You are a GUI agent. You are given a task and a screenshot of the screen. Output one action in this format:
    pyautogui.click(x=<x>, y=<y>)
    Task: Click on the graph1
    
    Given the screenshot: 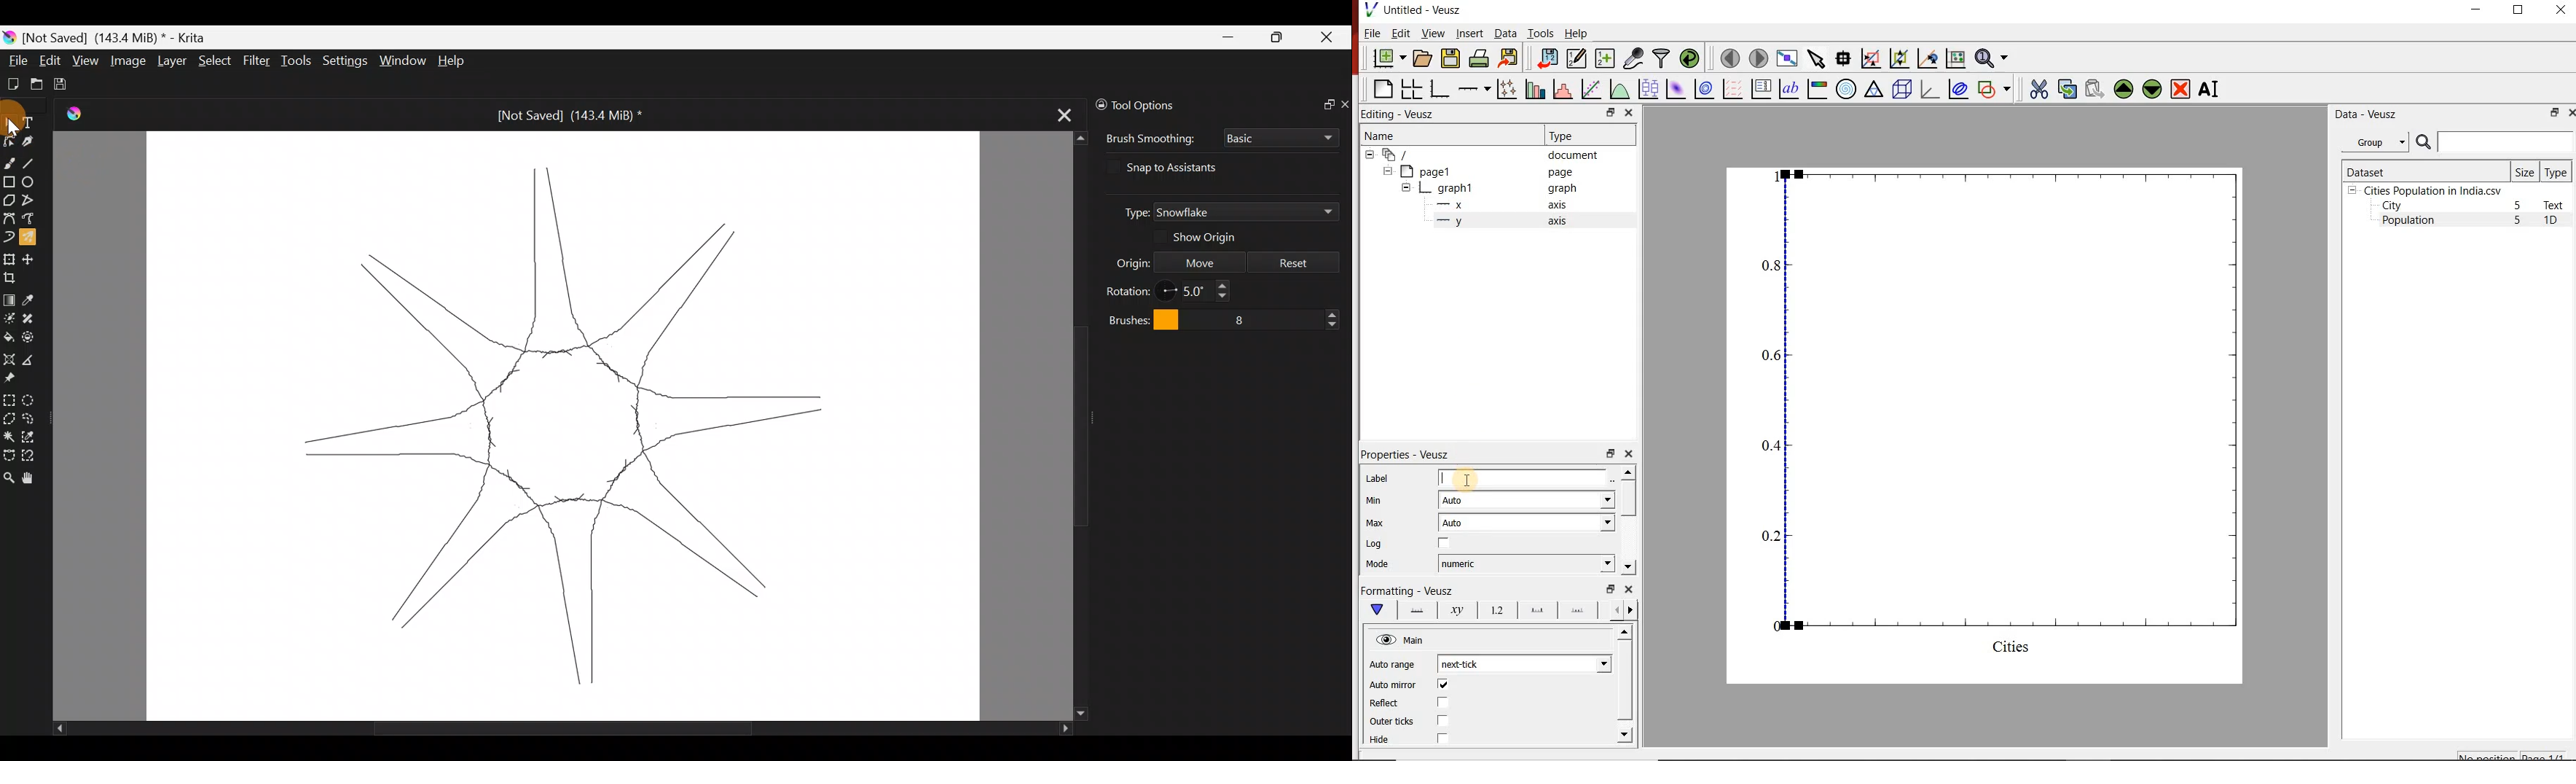 What is the action you would take?
    pyautogui.click(x=2003, y=422)
    